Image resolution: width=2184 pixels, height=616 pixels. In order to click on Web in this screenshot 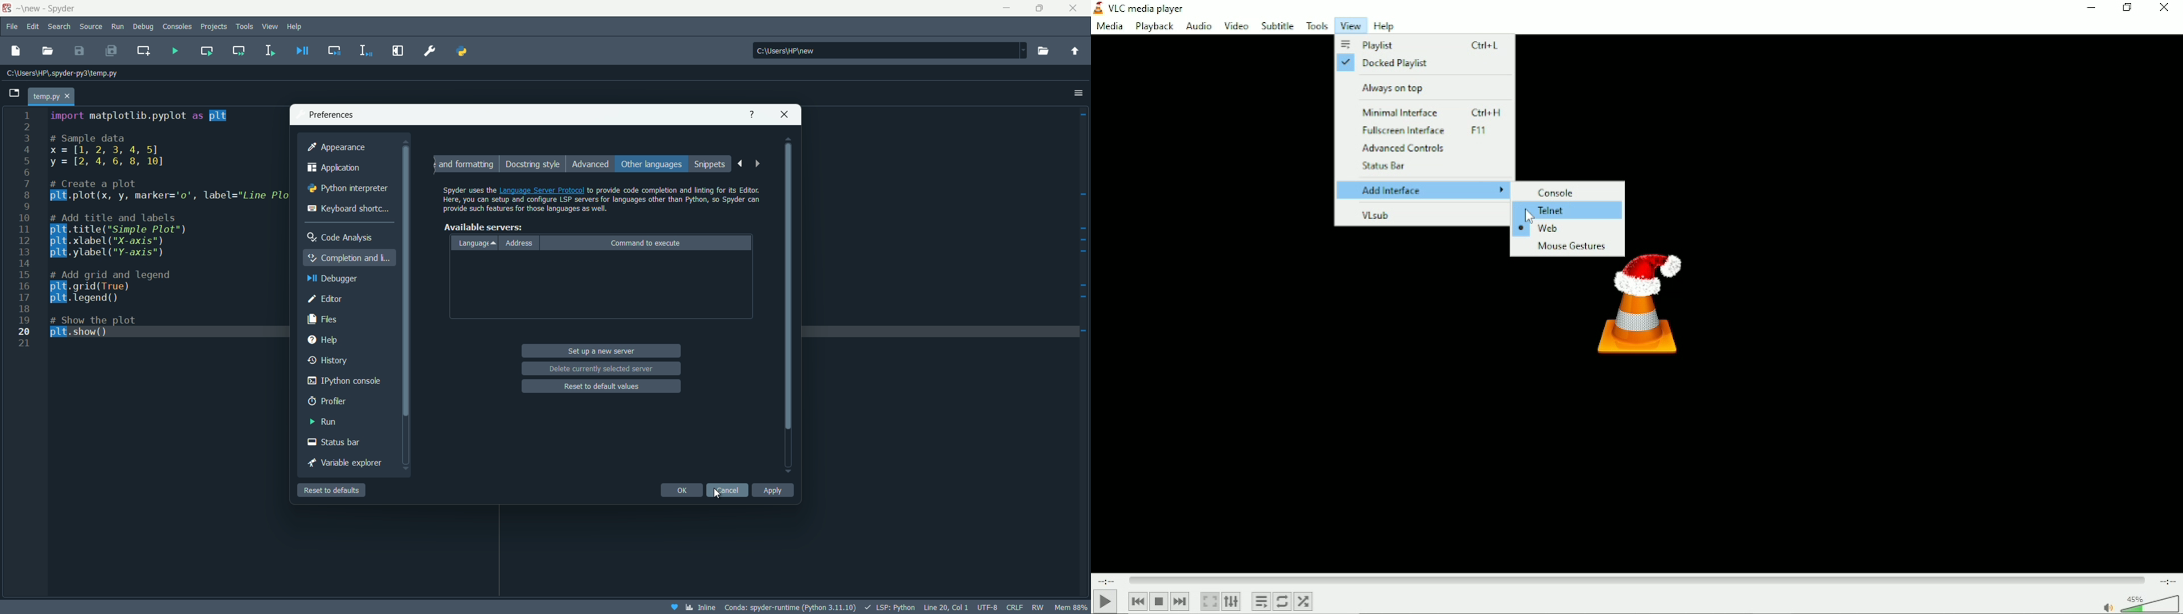, I will do `click(1538, 229)`.